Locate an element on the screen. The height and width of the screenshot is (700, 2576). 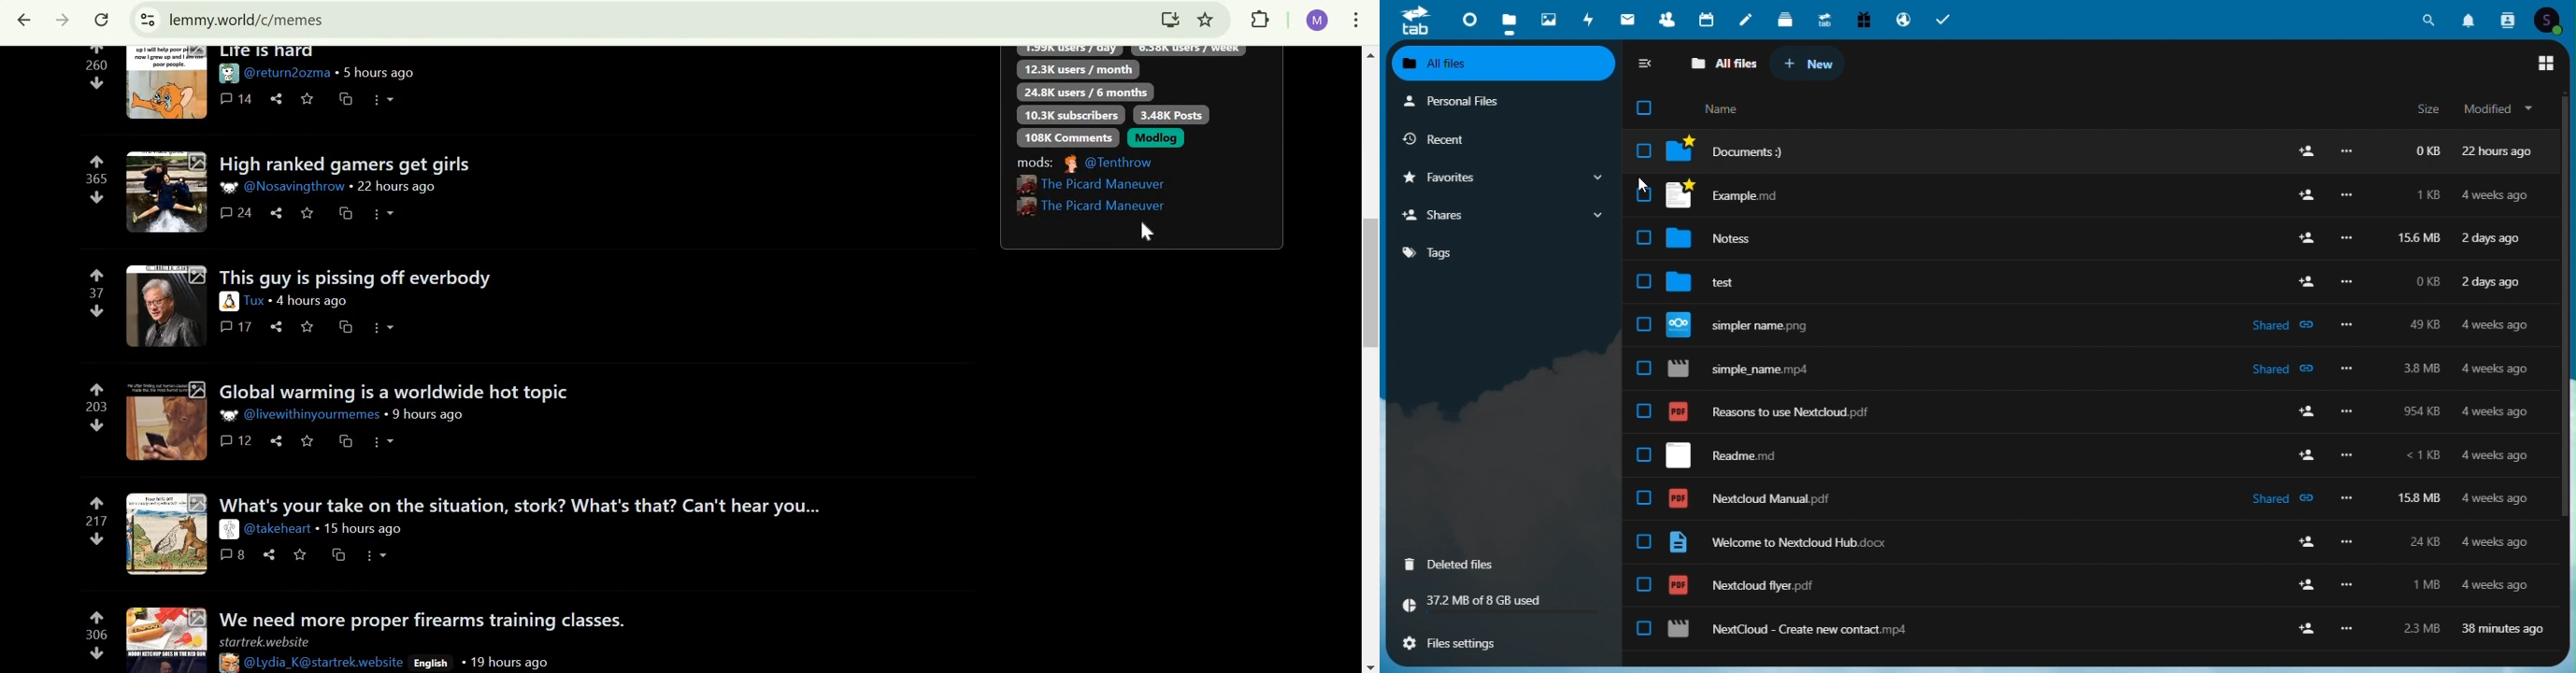
High ranked games get girls is located at coordinates (354, 165).